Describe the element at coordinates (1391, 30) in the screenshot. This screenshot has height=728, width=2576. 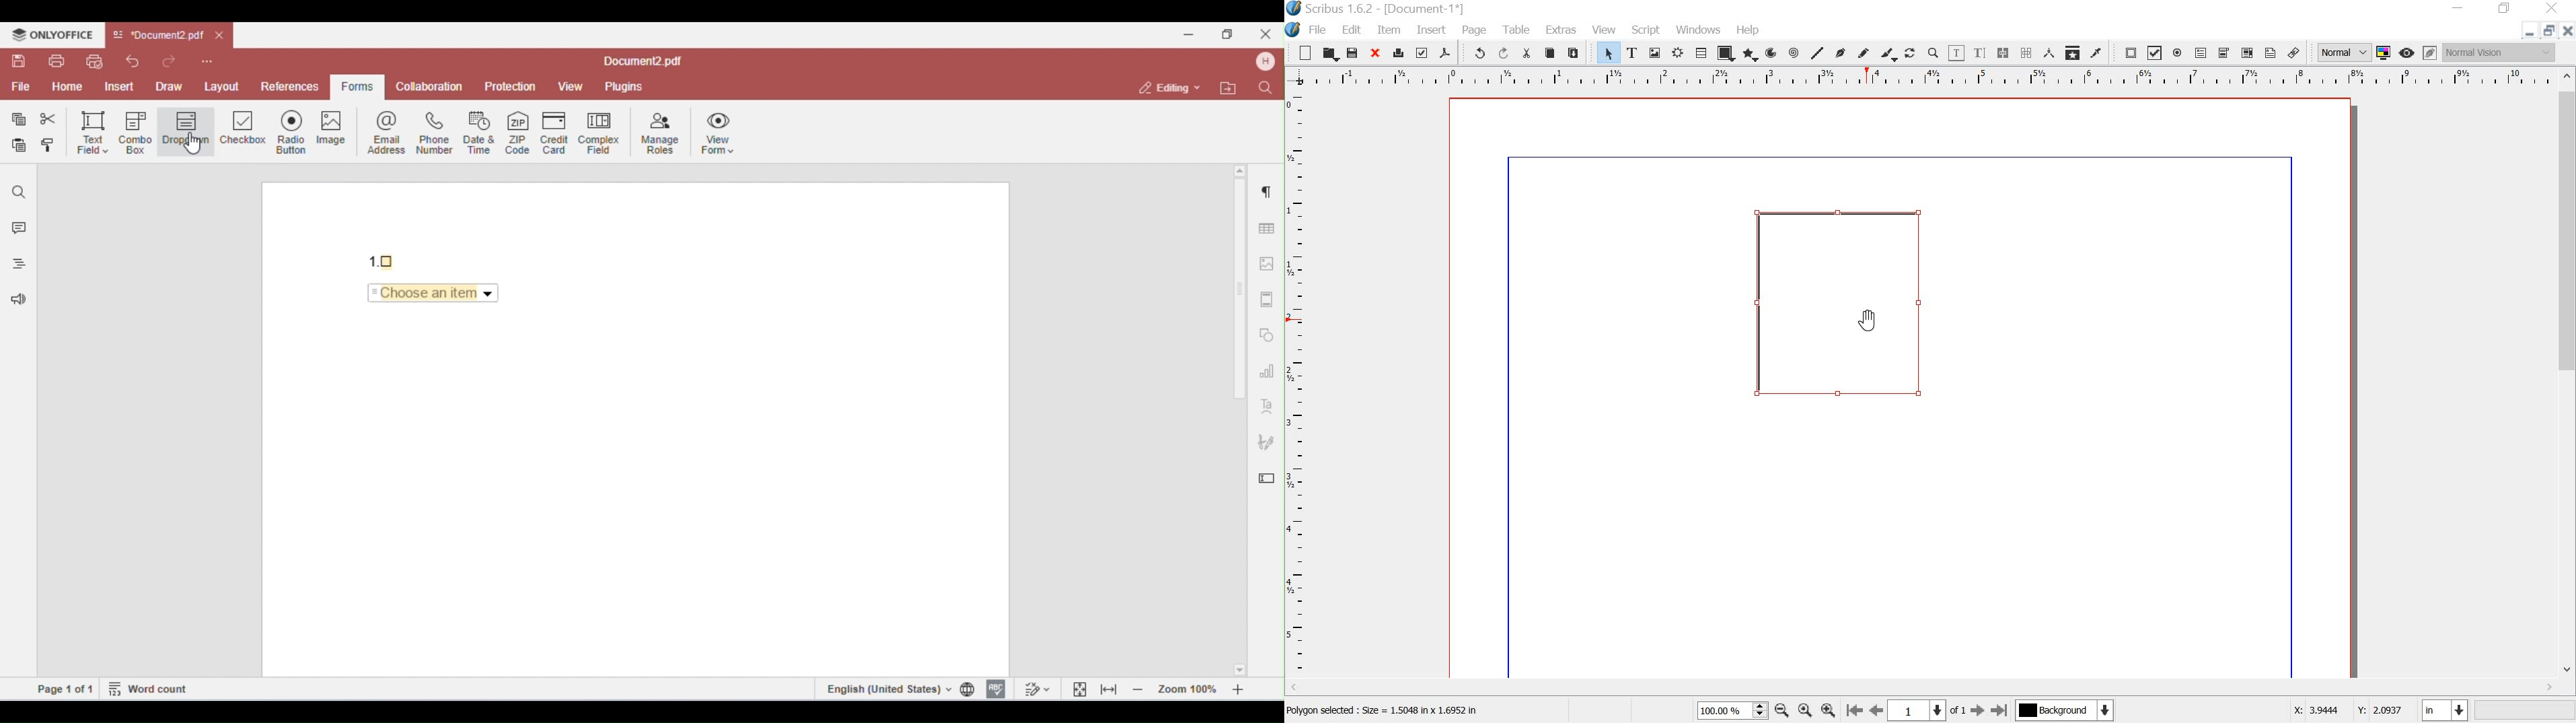
I see `item` at that location.